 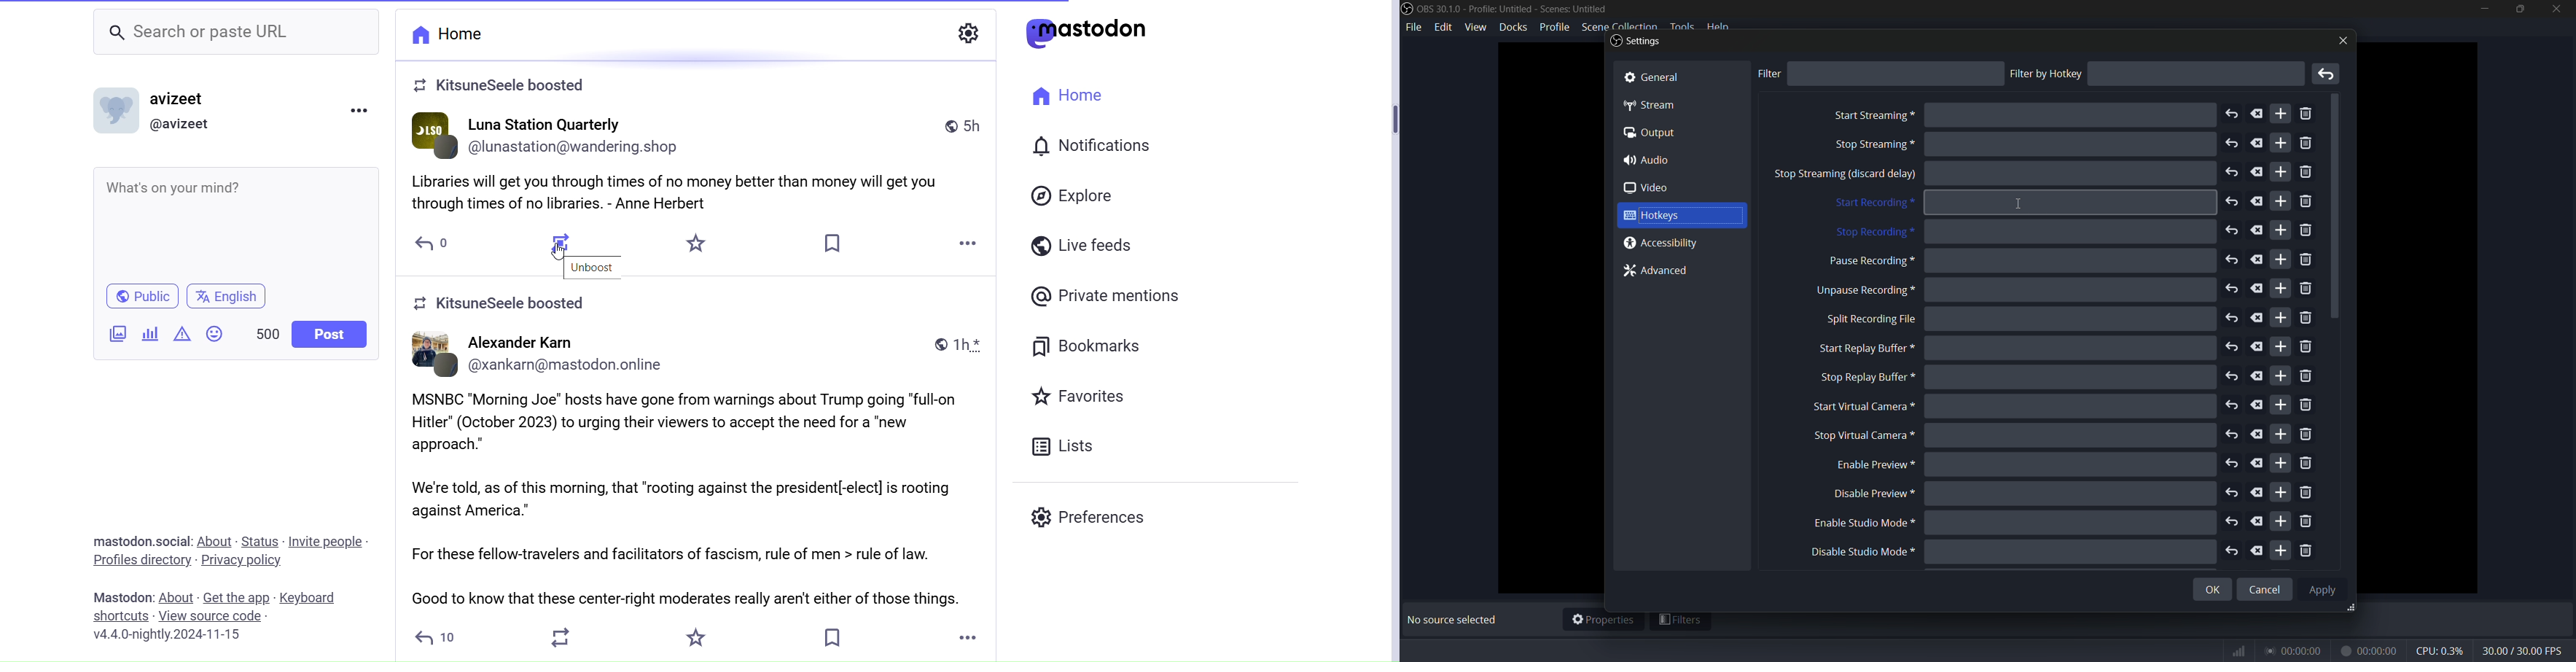 What do you see at coordinates (179, 634) in the screenshot?
I see `Version` at bounding box center [179, 634].